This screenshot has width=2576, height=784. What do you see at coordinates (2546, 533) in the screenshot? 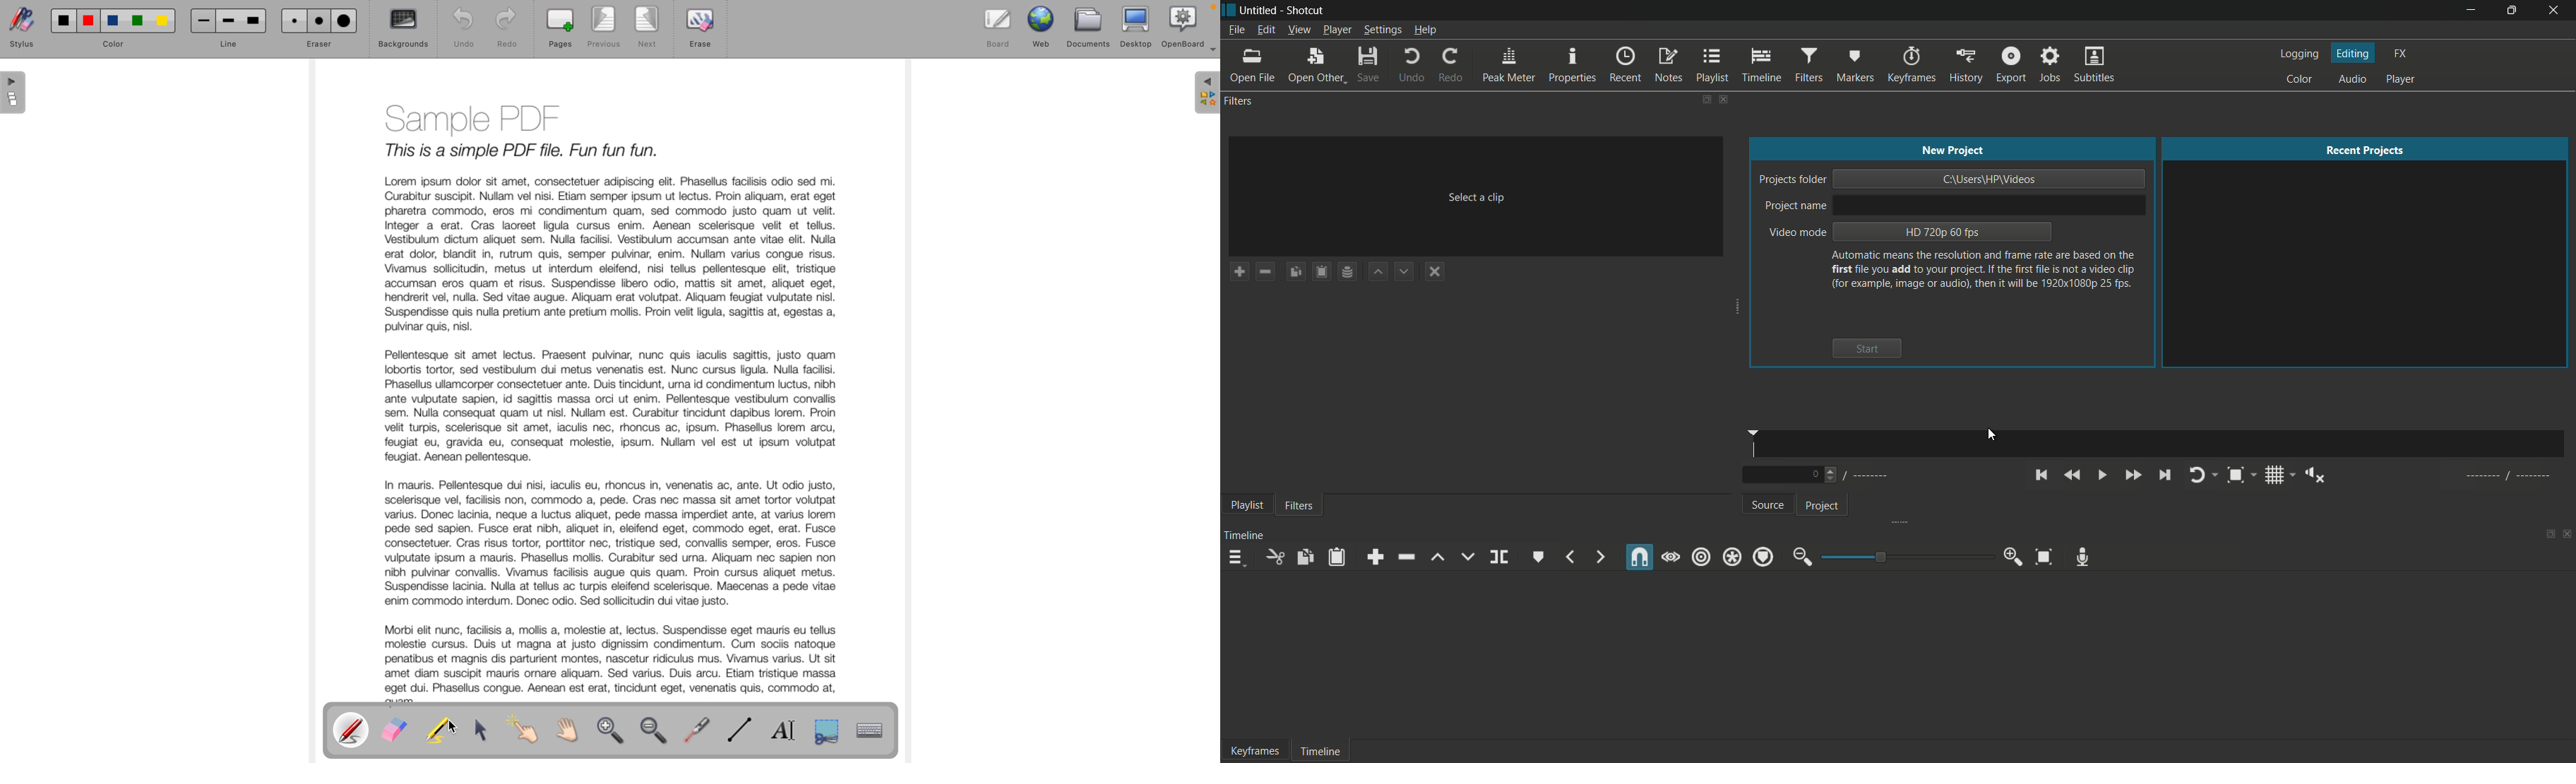
I see `change layout` at bounding box center [2546, 533].